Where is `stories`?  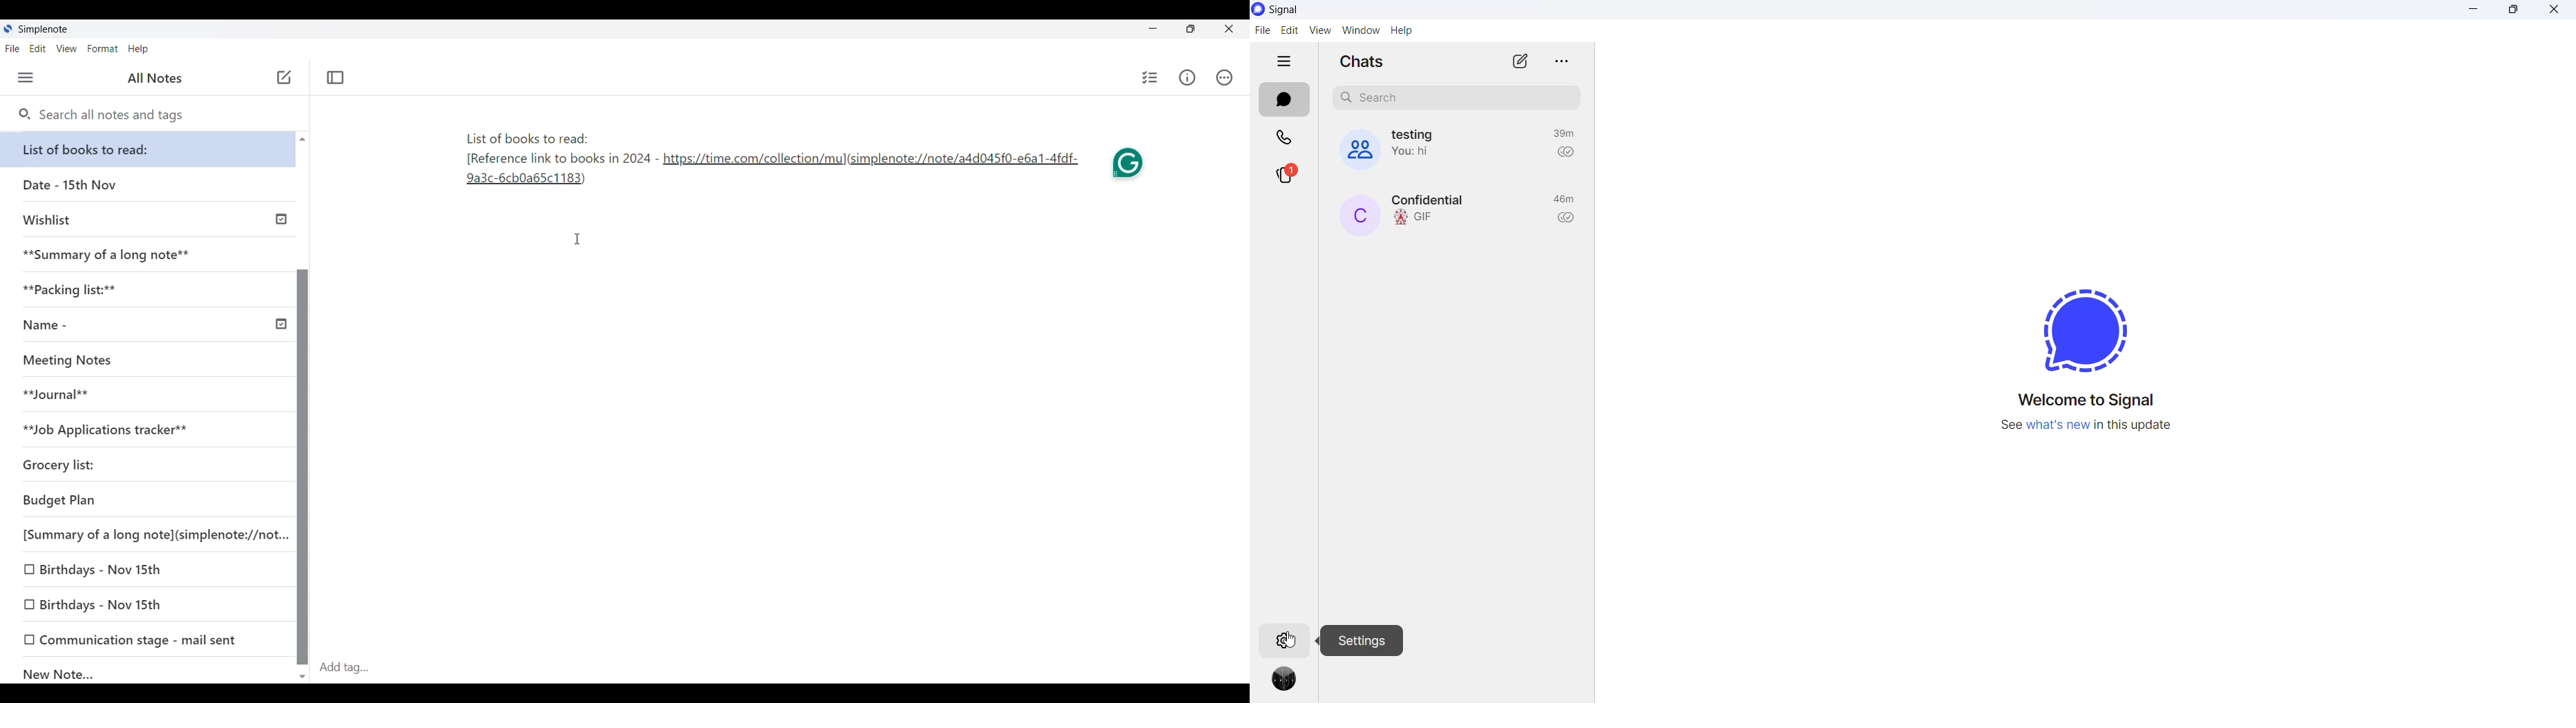
stories is located at coordinates (1284, 179).